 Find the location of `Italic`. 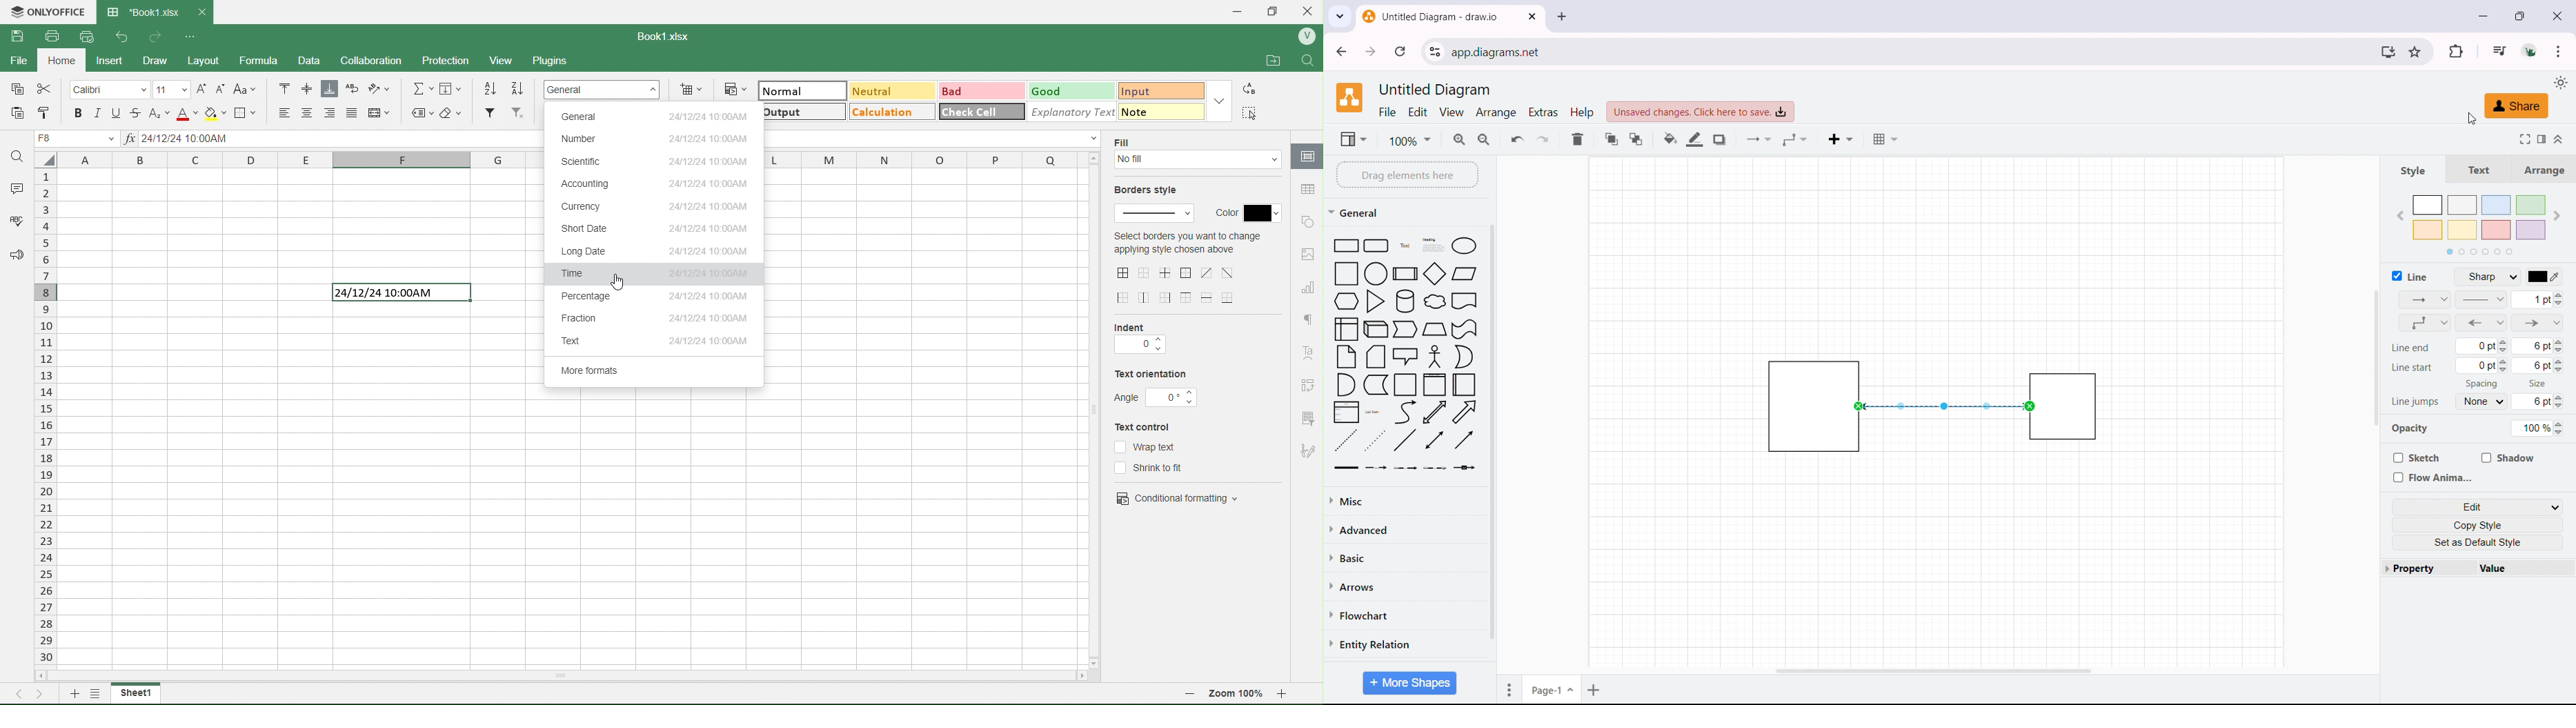

Italic is located at coordinates (97, 112).